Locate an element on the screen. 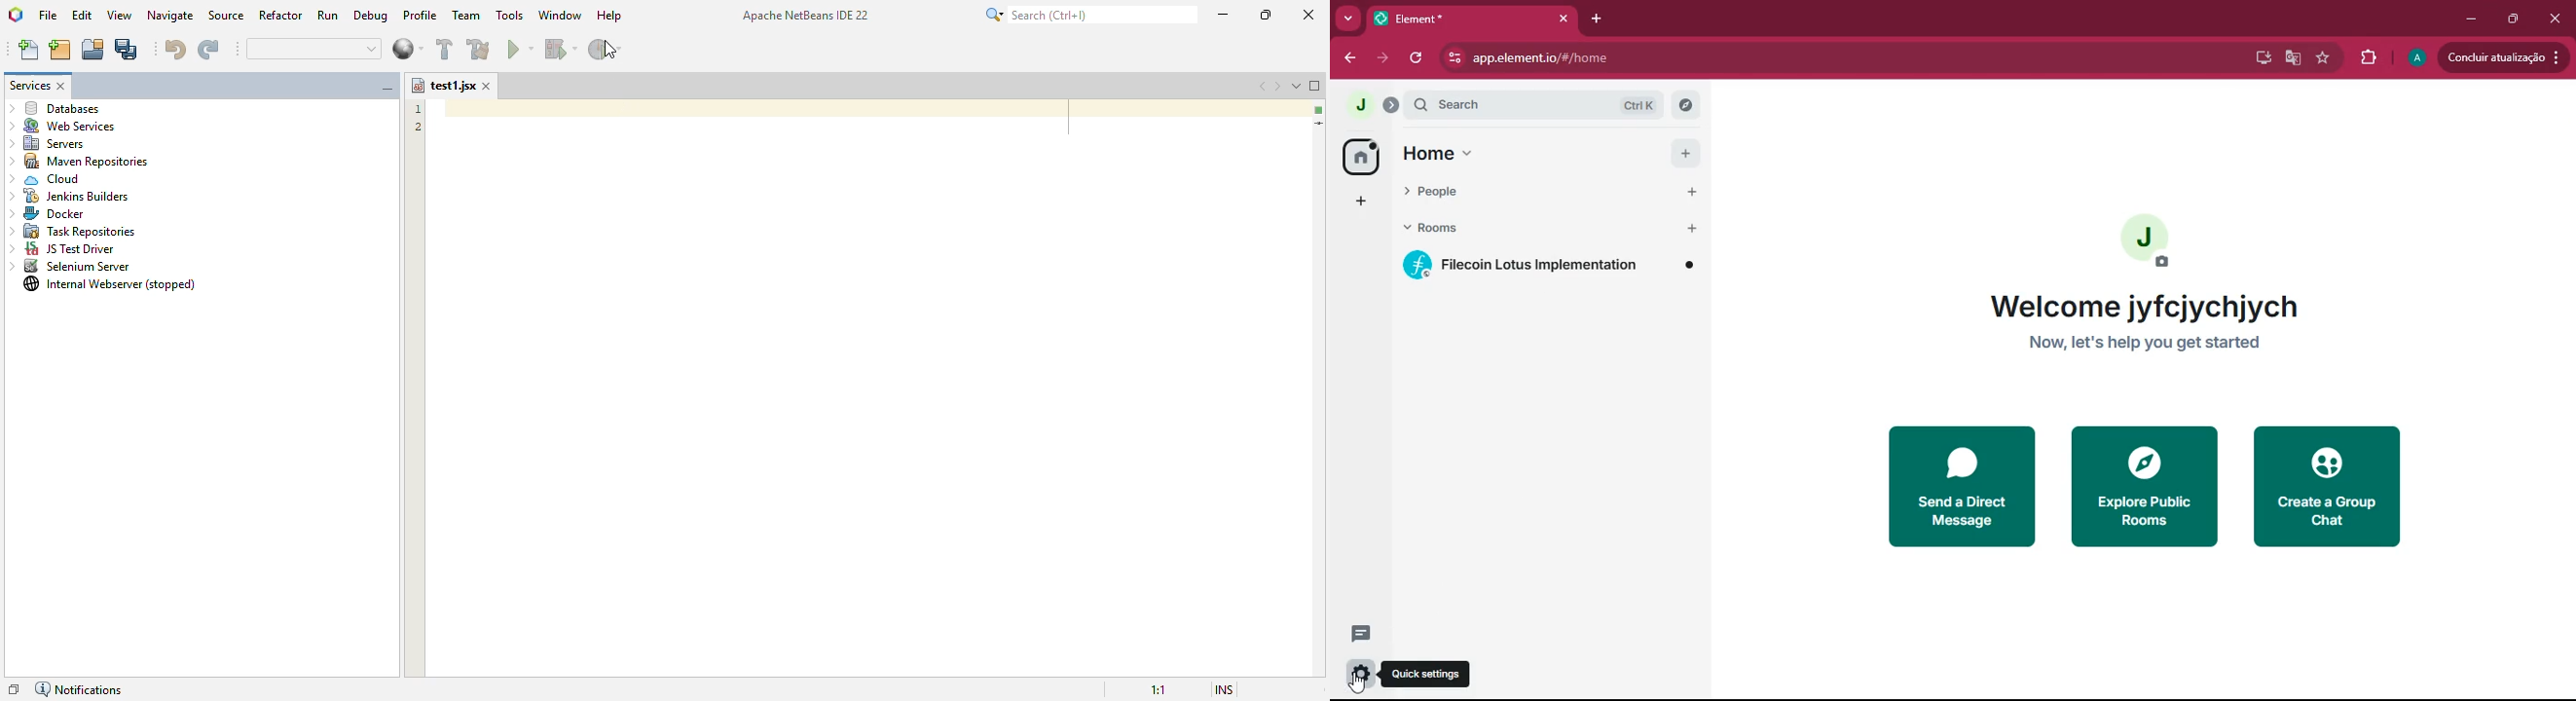 This screenshot has height=728, width=2576. close is located at coordinates (2557, 18).